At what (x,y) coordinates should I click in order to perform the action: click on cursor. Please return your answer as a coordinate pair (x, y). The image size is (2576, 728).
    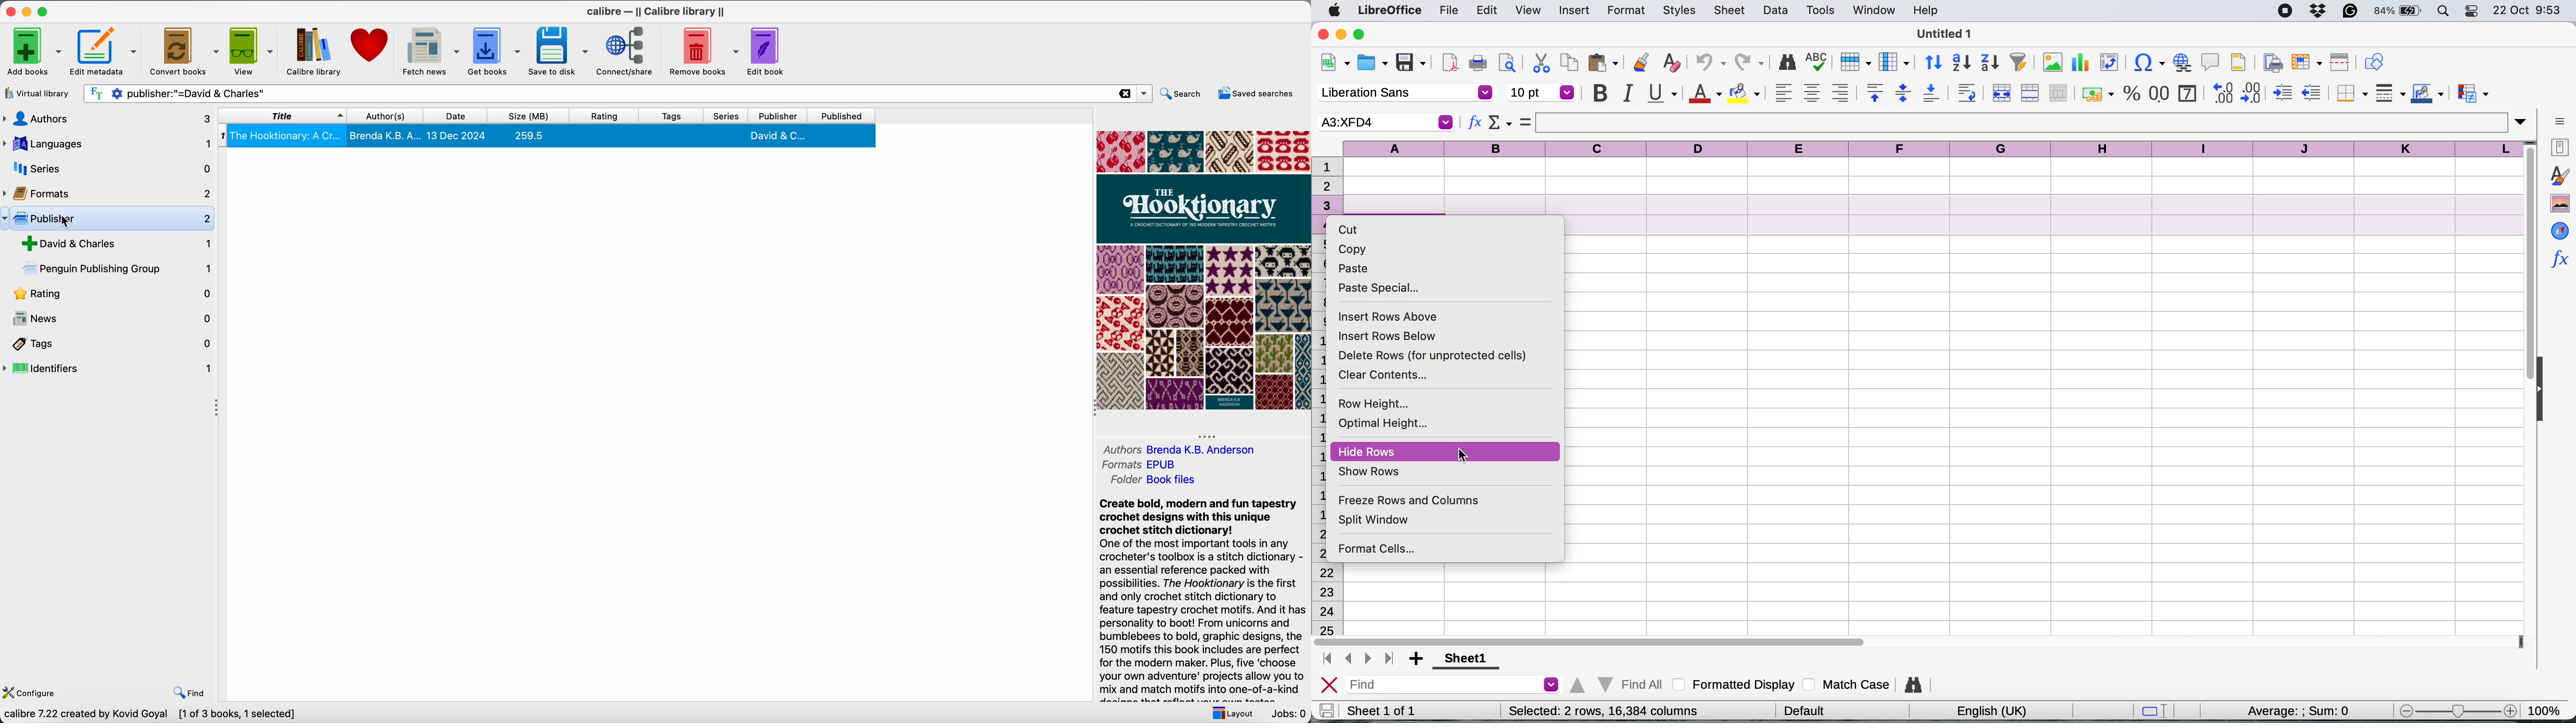
    Looking at the image, I should click on (1462, 457).